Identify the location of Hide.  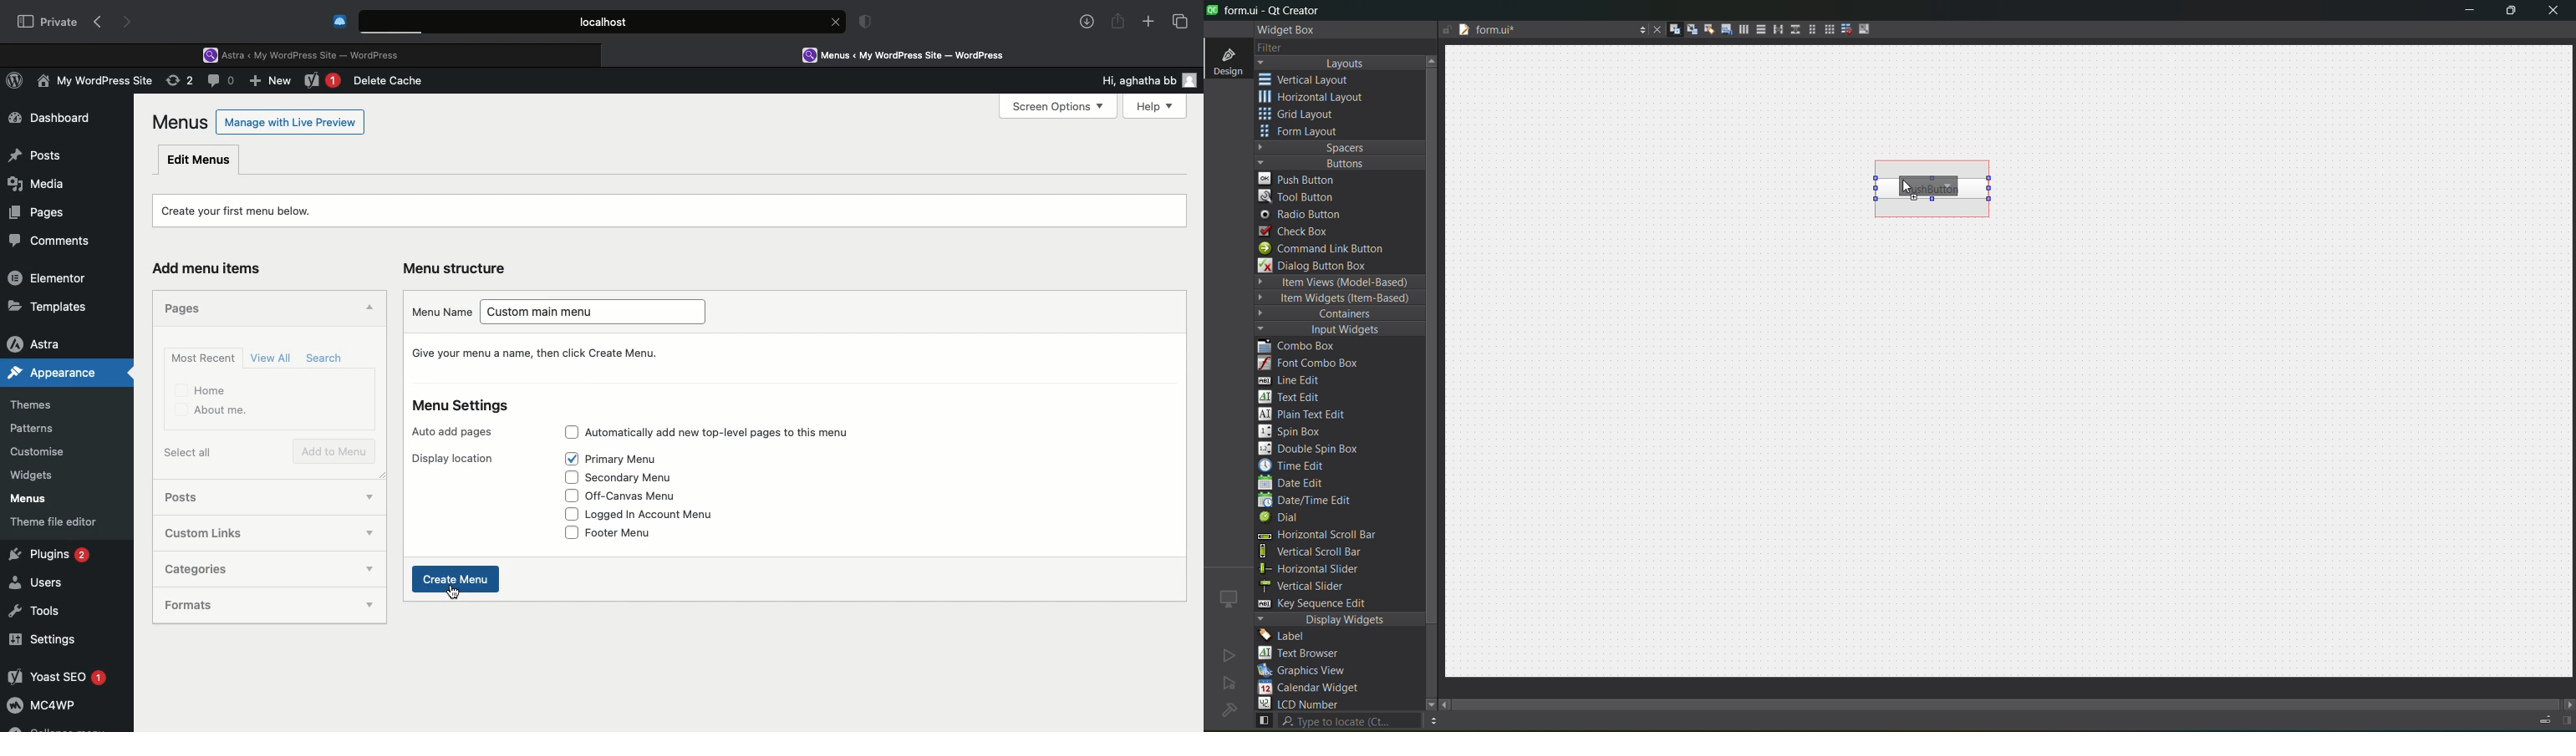
(367, 309).